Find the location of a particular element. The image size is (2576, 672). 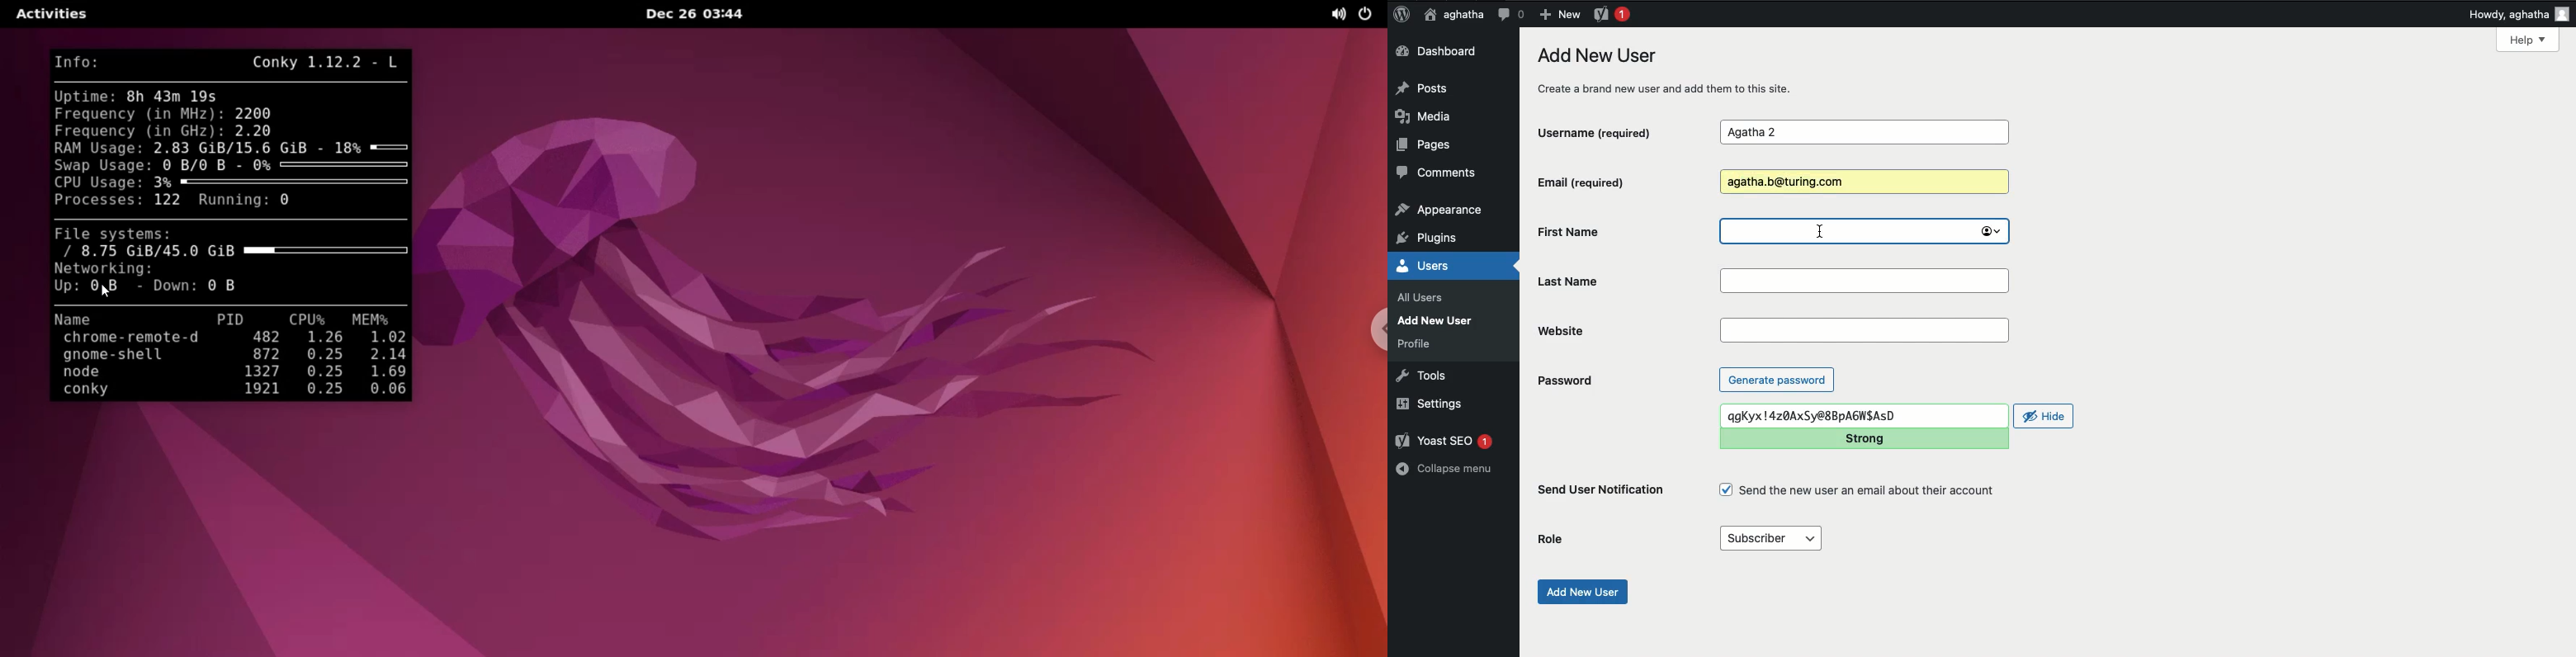

all users is located at coordinates (1425, 298).